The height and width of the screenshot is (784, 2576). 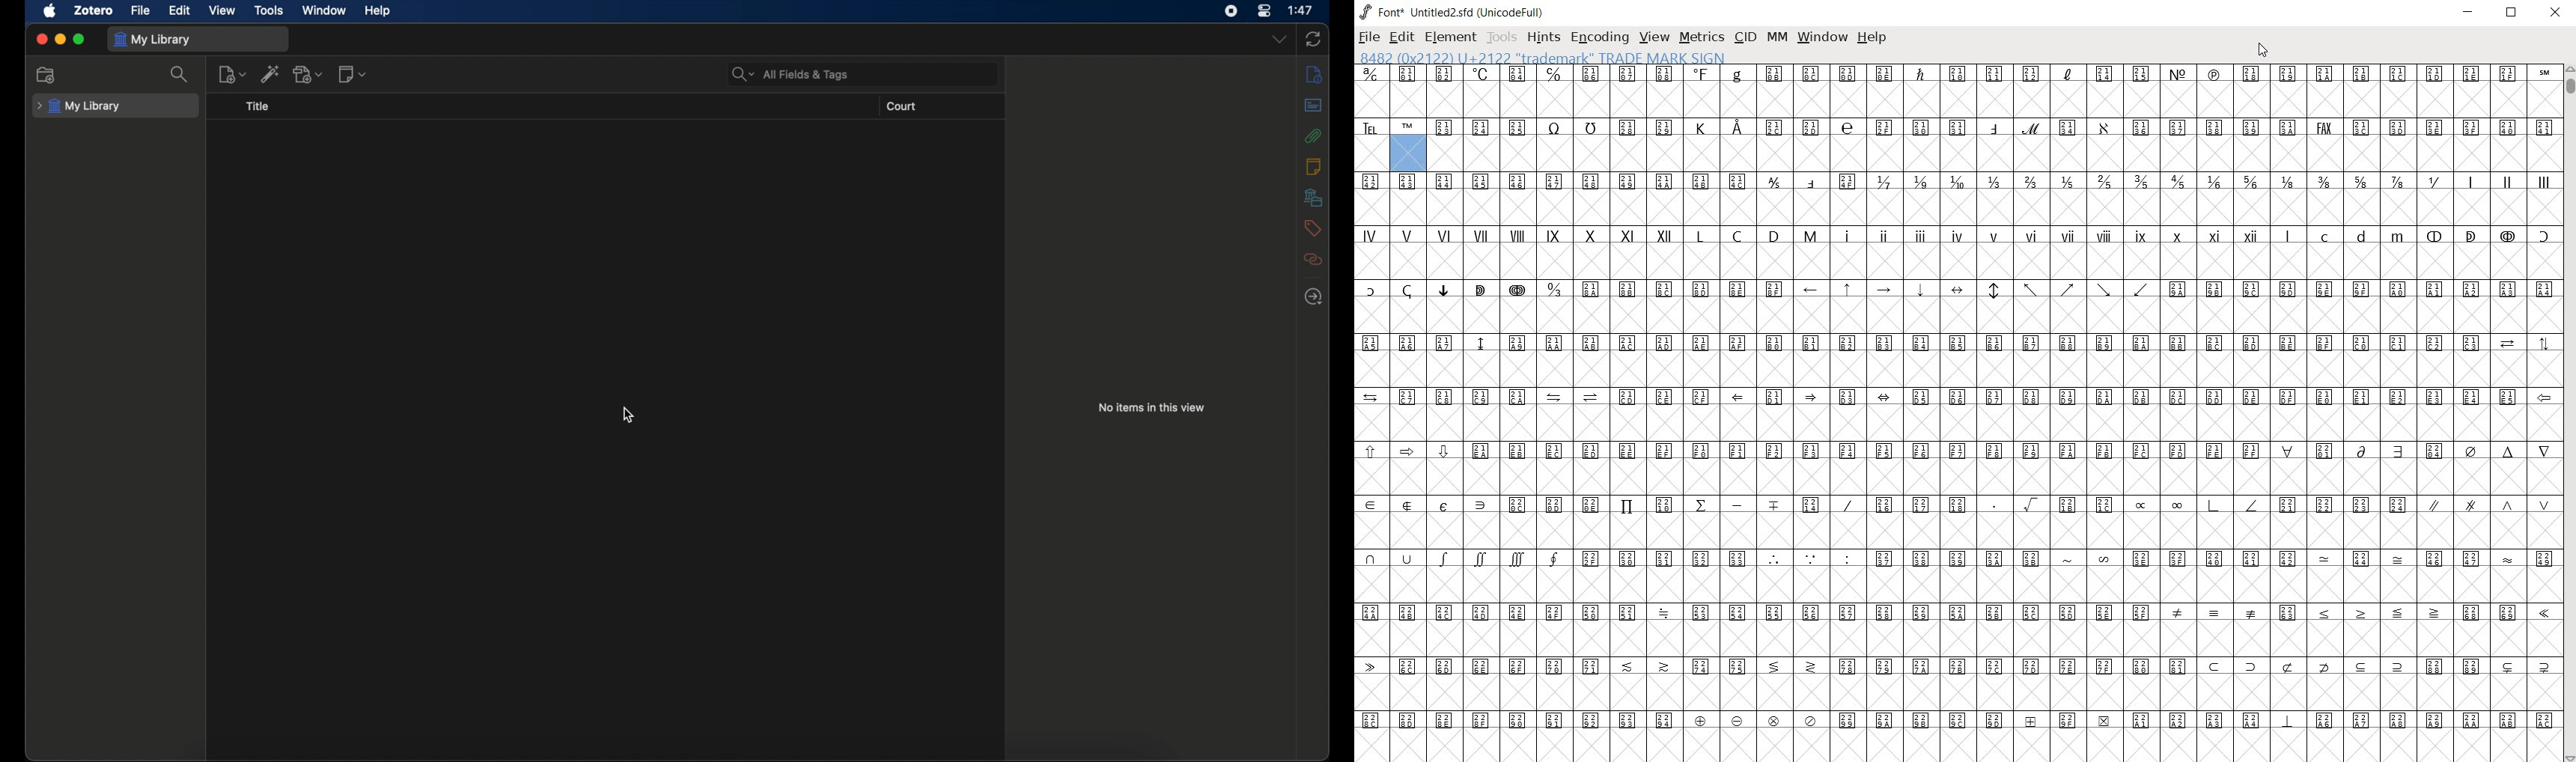 What do you see at coordinates (1654, 38) in the screenshot?
I see `VIEW` at bounding box center [1654, 38].